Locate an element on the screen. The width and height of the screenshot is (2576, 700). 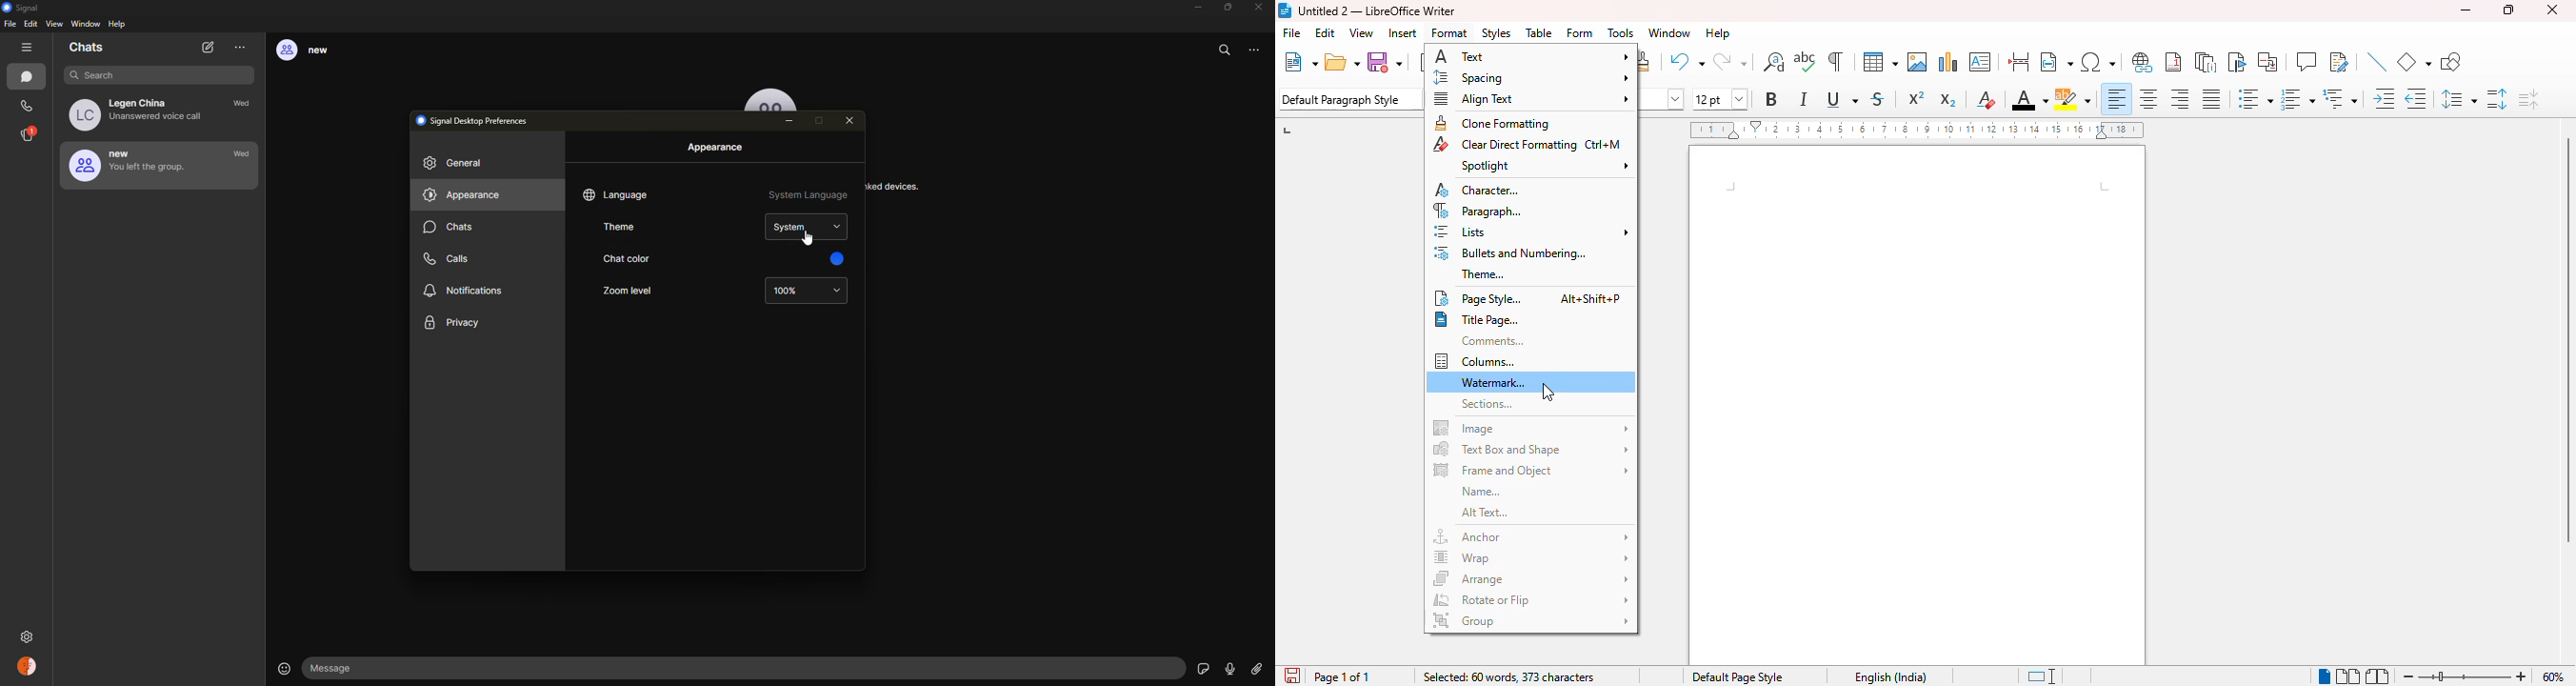
decrease indent is located at coordinates (2415, 99).